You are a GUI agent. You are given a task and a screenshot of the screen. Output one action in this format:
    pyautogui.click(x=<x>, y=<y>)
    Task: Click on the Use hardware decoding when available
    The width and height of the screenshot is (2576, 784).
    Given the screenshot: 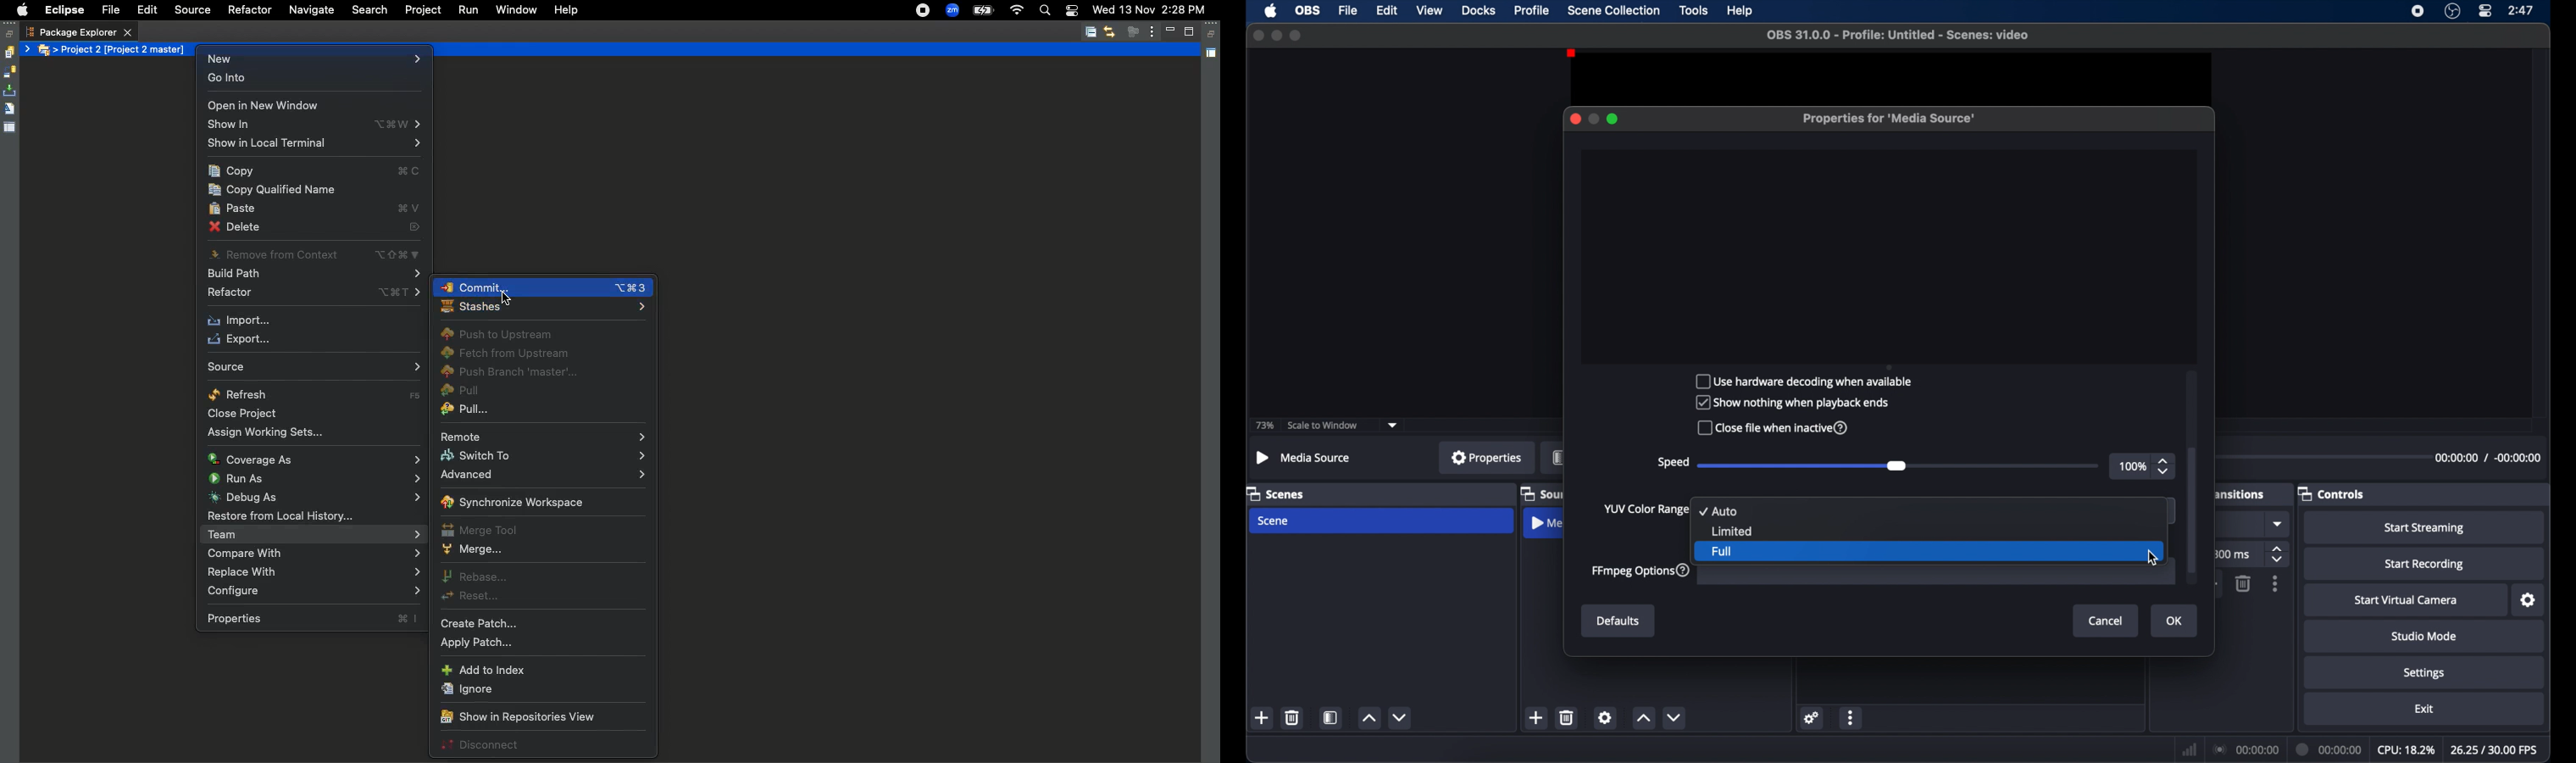 What is the action you would take?
    pyautogui.click(x=1808, y=381)
    